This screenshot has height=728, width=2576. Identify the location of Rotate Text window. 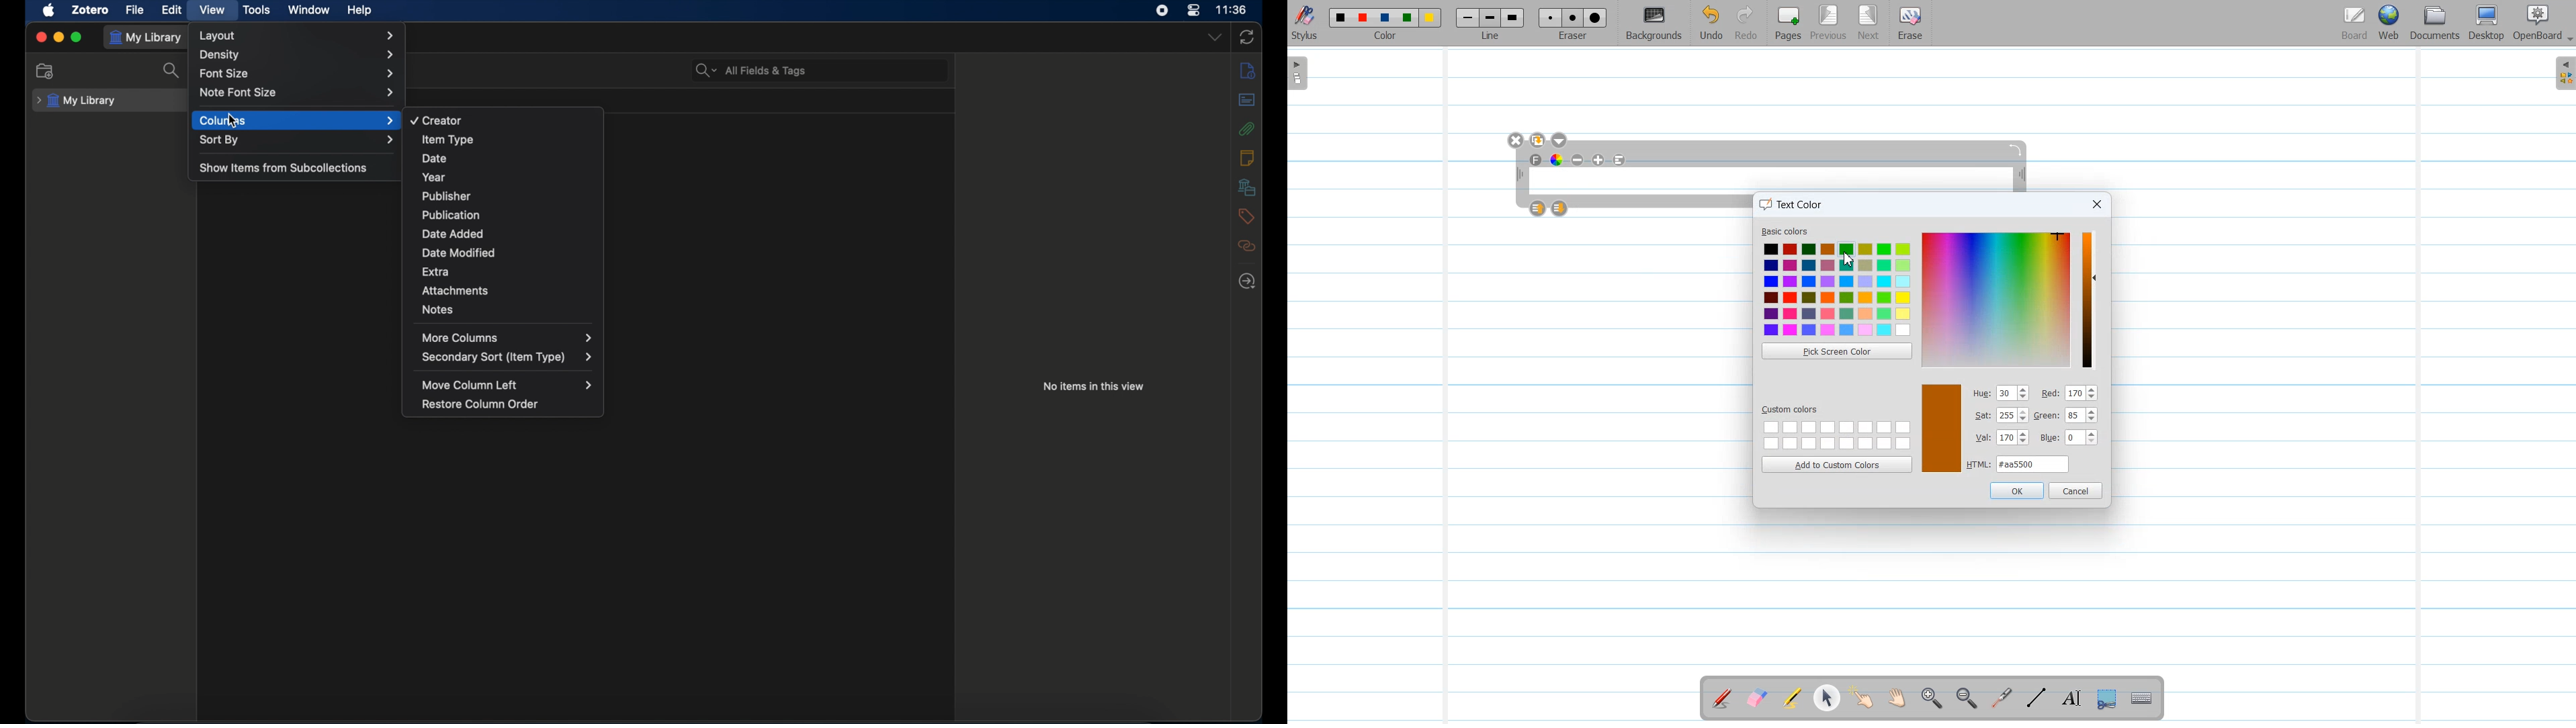
(2016, 148).